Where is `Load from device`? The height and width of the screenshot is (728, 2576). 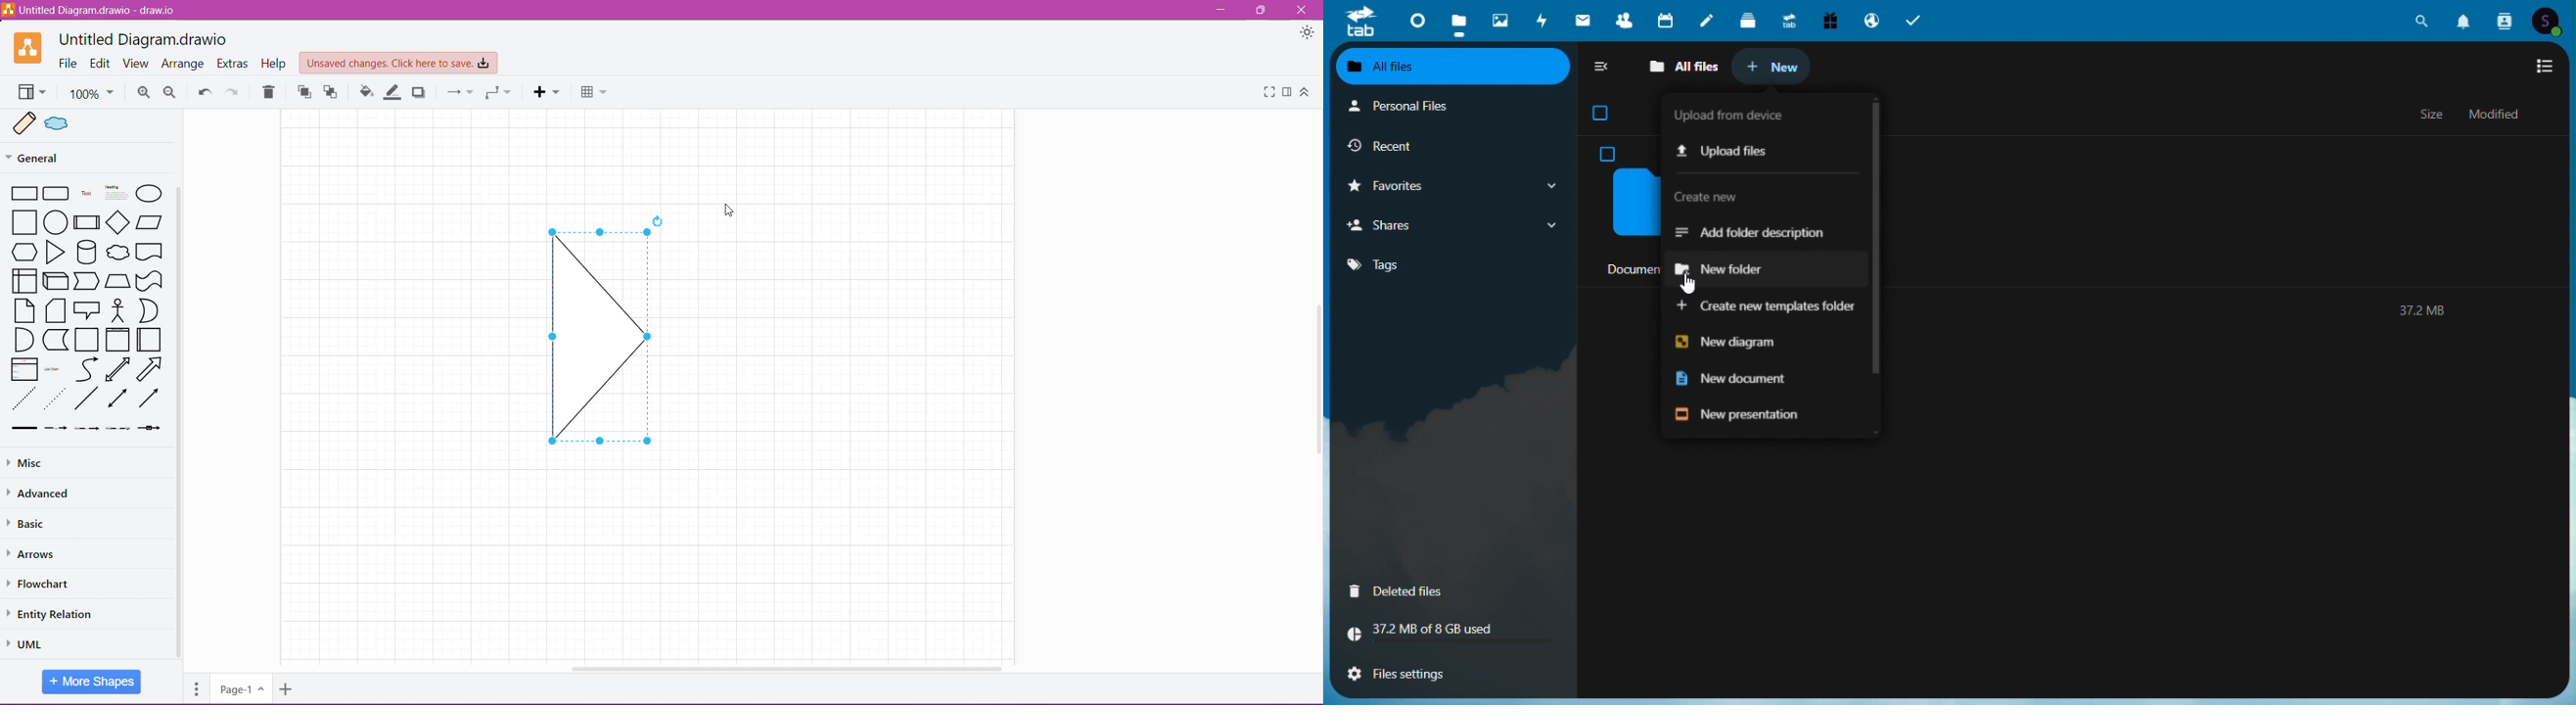
Load from device is located at coordinates (1742, 117).